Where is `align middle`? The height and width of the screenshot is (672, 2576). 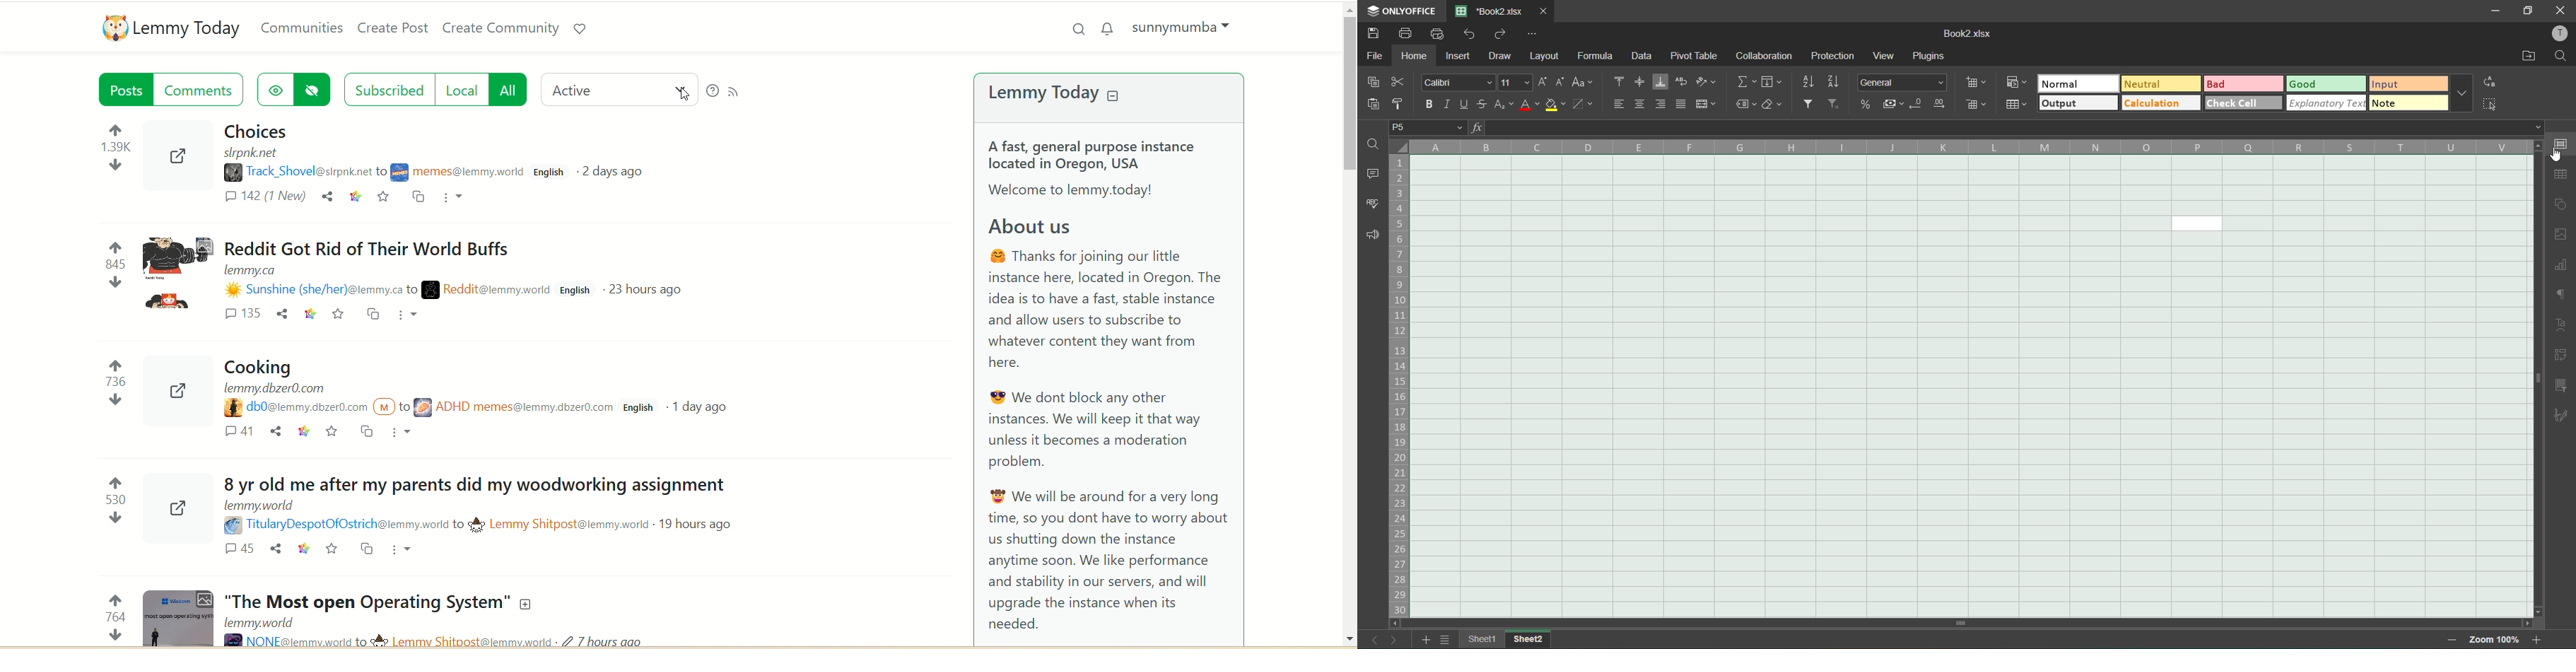 align middle is located at coordinates (1642, 82).